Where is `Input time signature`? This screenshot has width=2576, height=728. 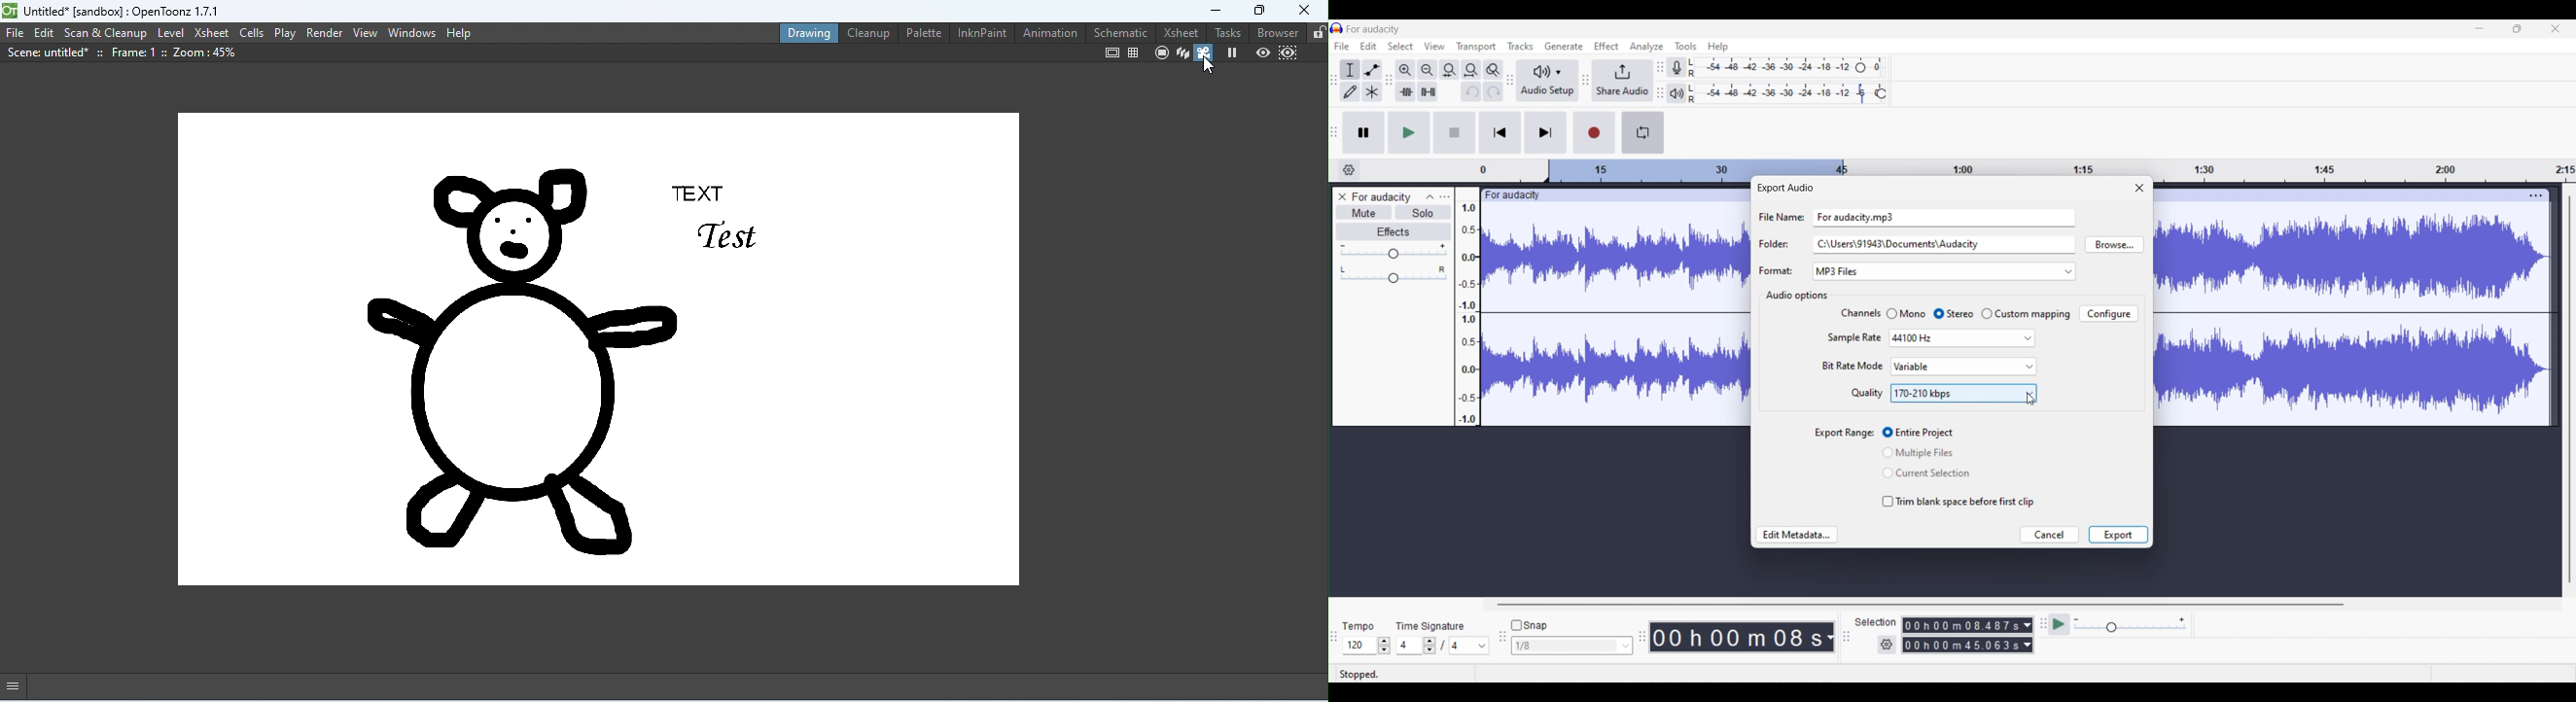
Input time signature is located at coordinates (1408, 645).